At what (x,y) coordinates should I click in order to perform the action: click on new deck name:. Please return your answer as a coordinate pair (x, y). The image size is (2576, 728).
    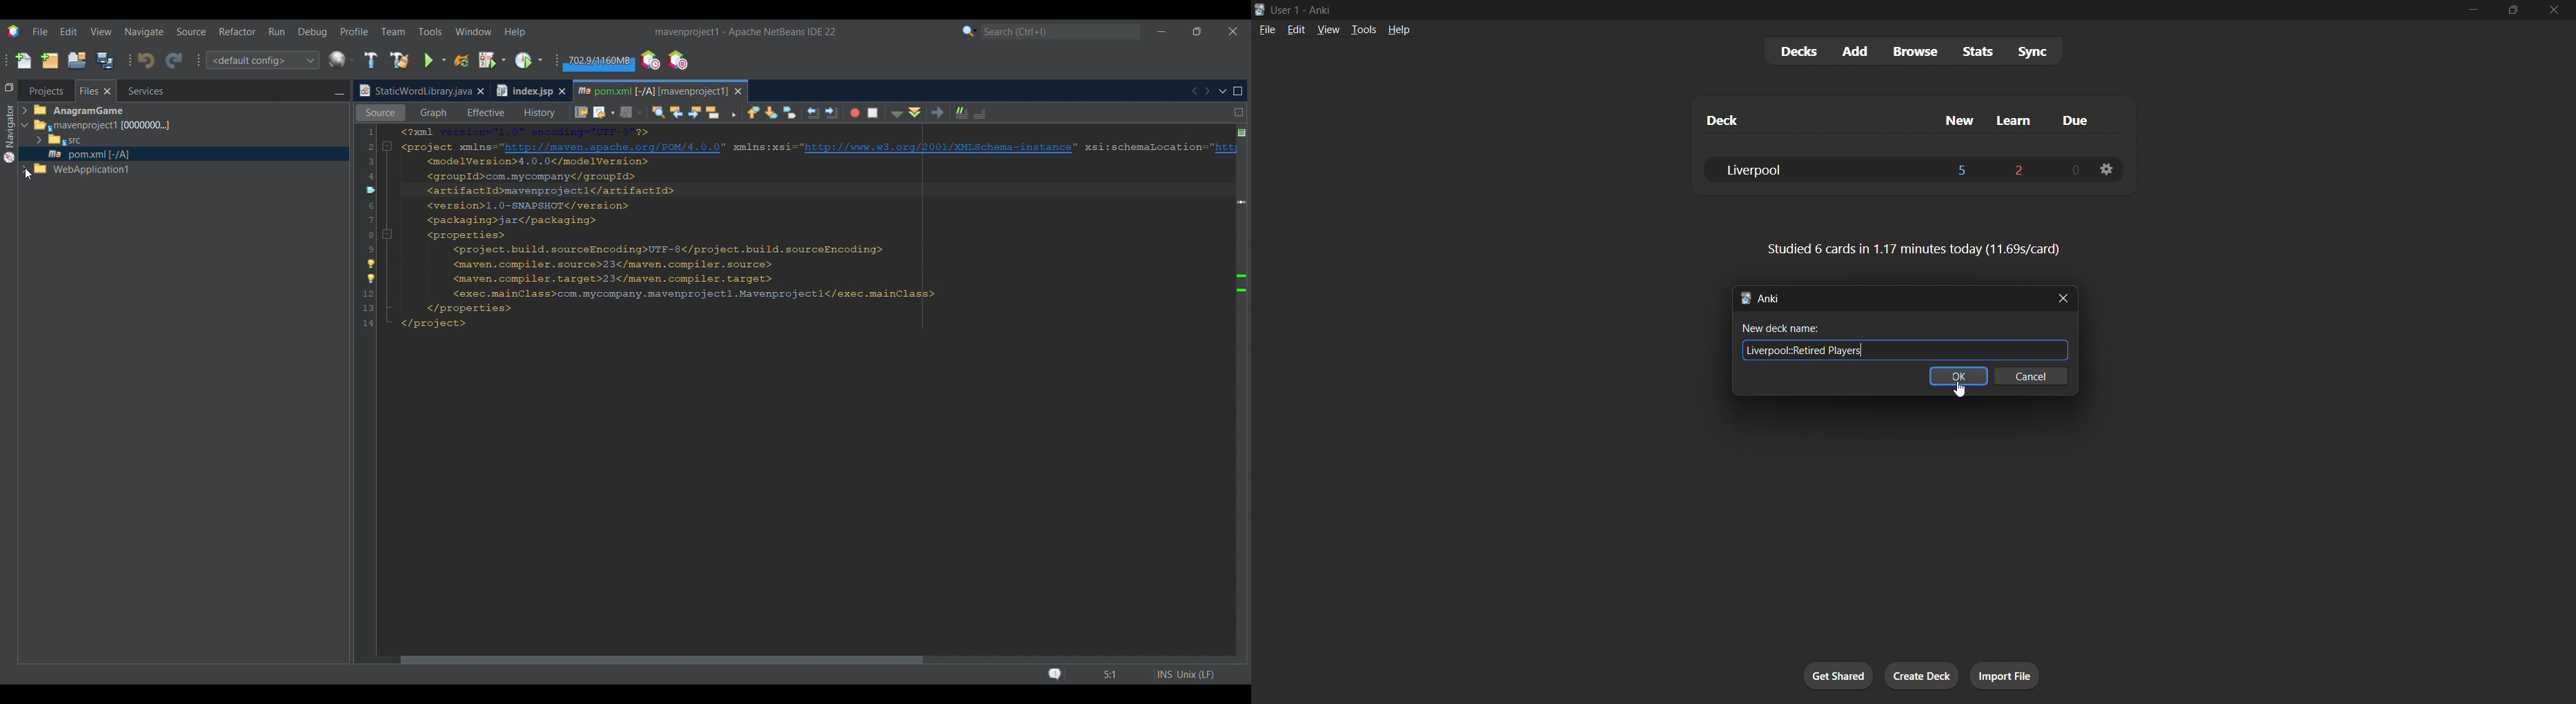
    Looking at the image, I should click on (1851, 327).